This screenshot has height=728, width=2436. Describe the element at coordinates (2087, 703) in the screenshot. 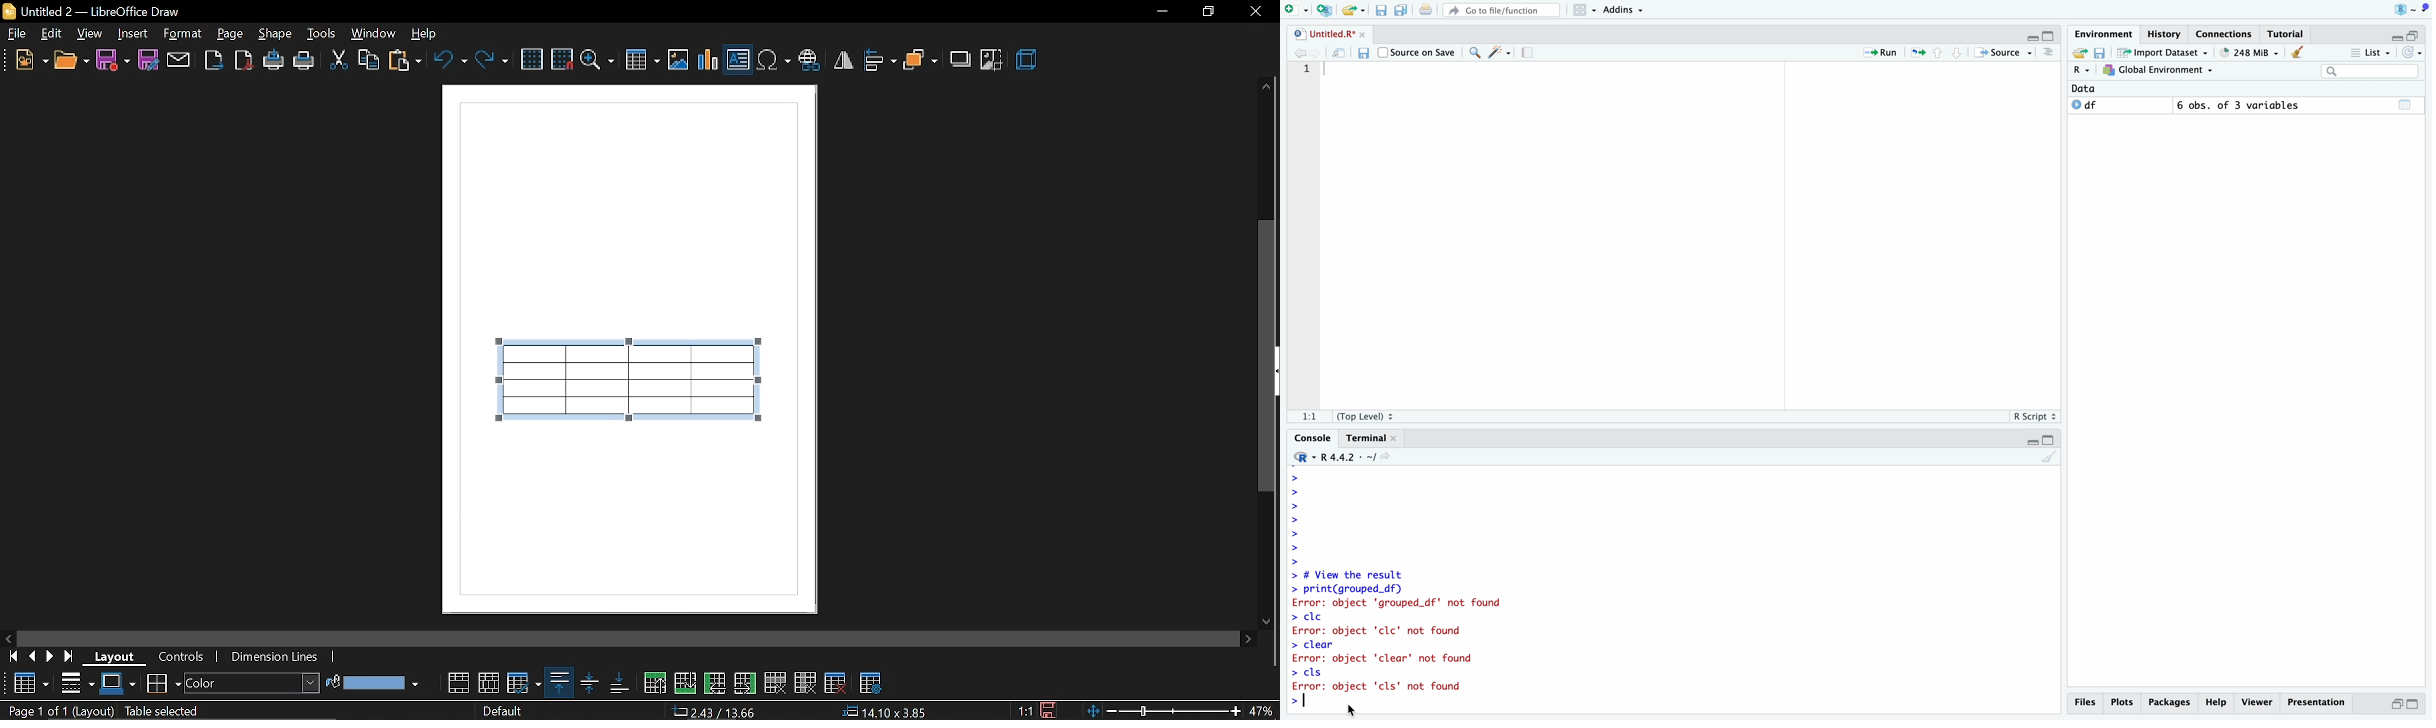

I see `Files` at that location.